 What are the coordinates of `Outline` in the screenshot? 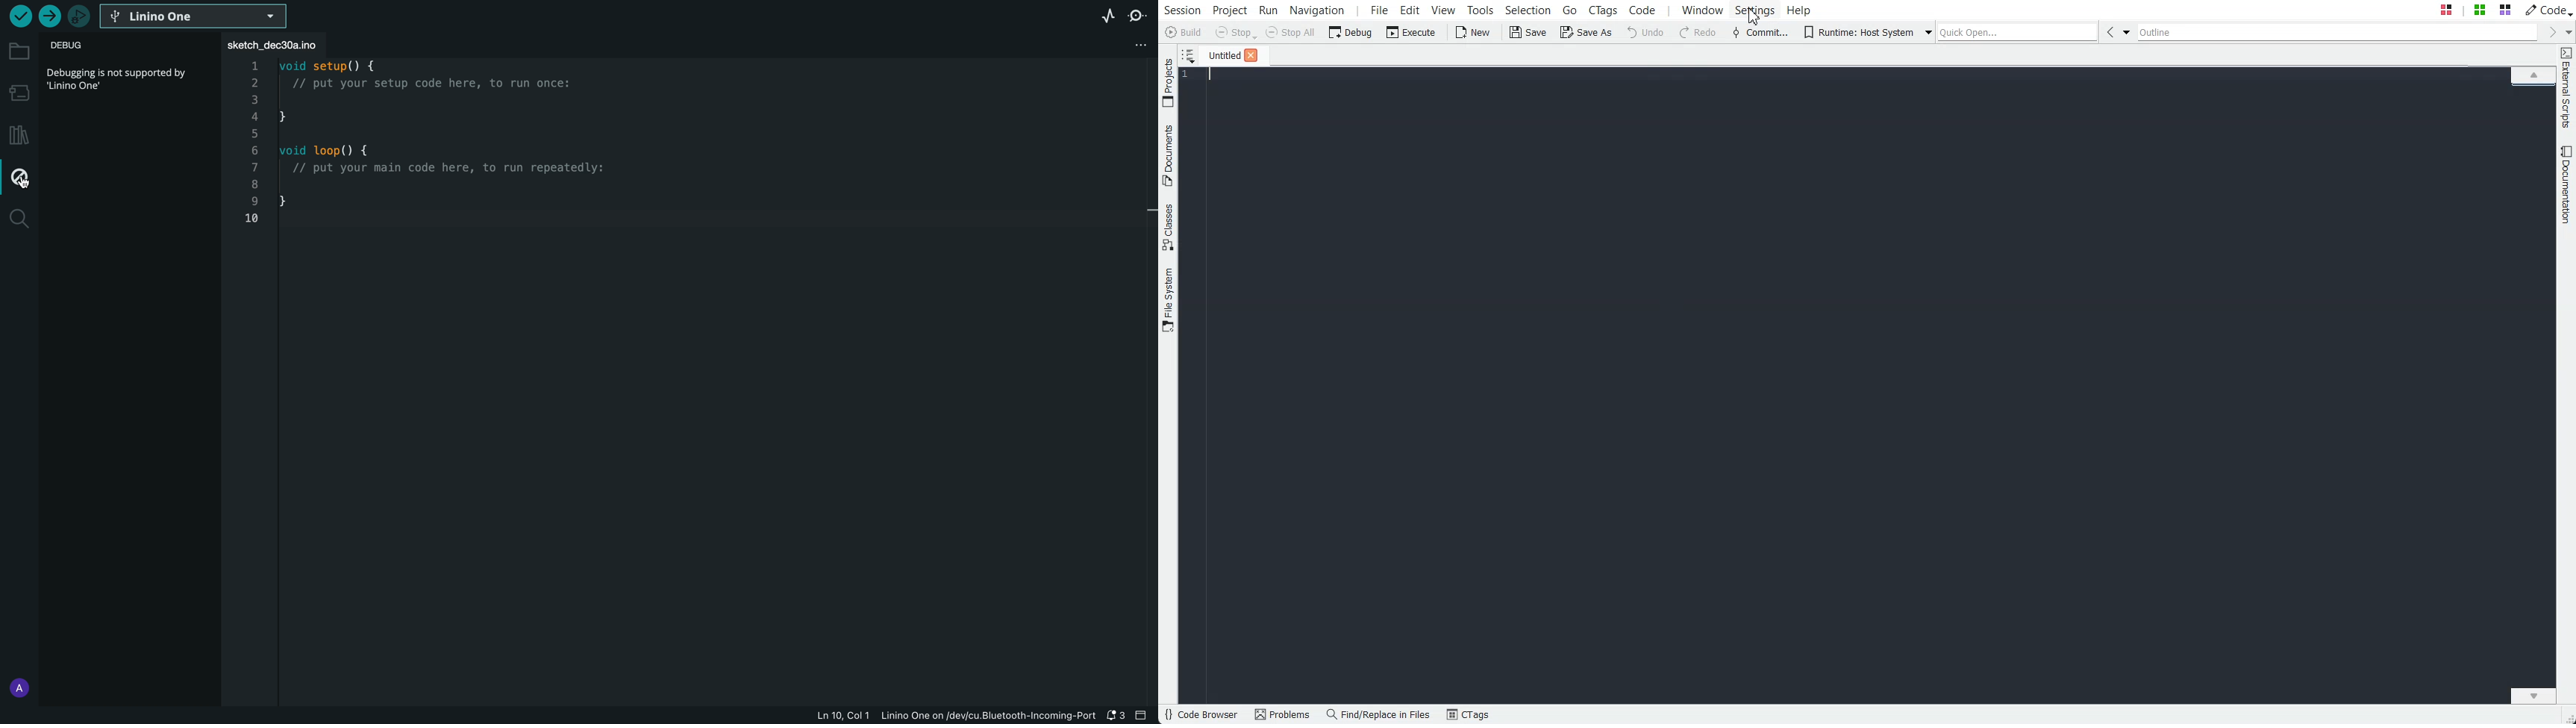 It's located at (2338, 32).